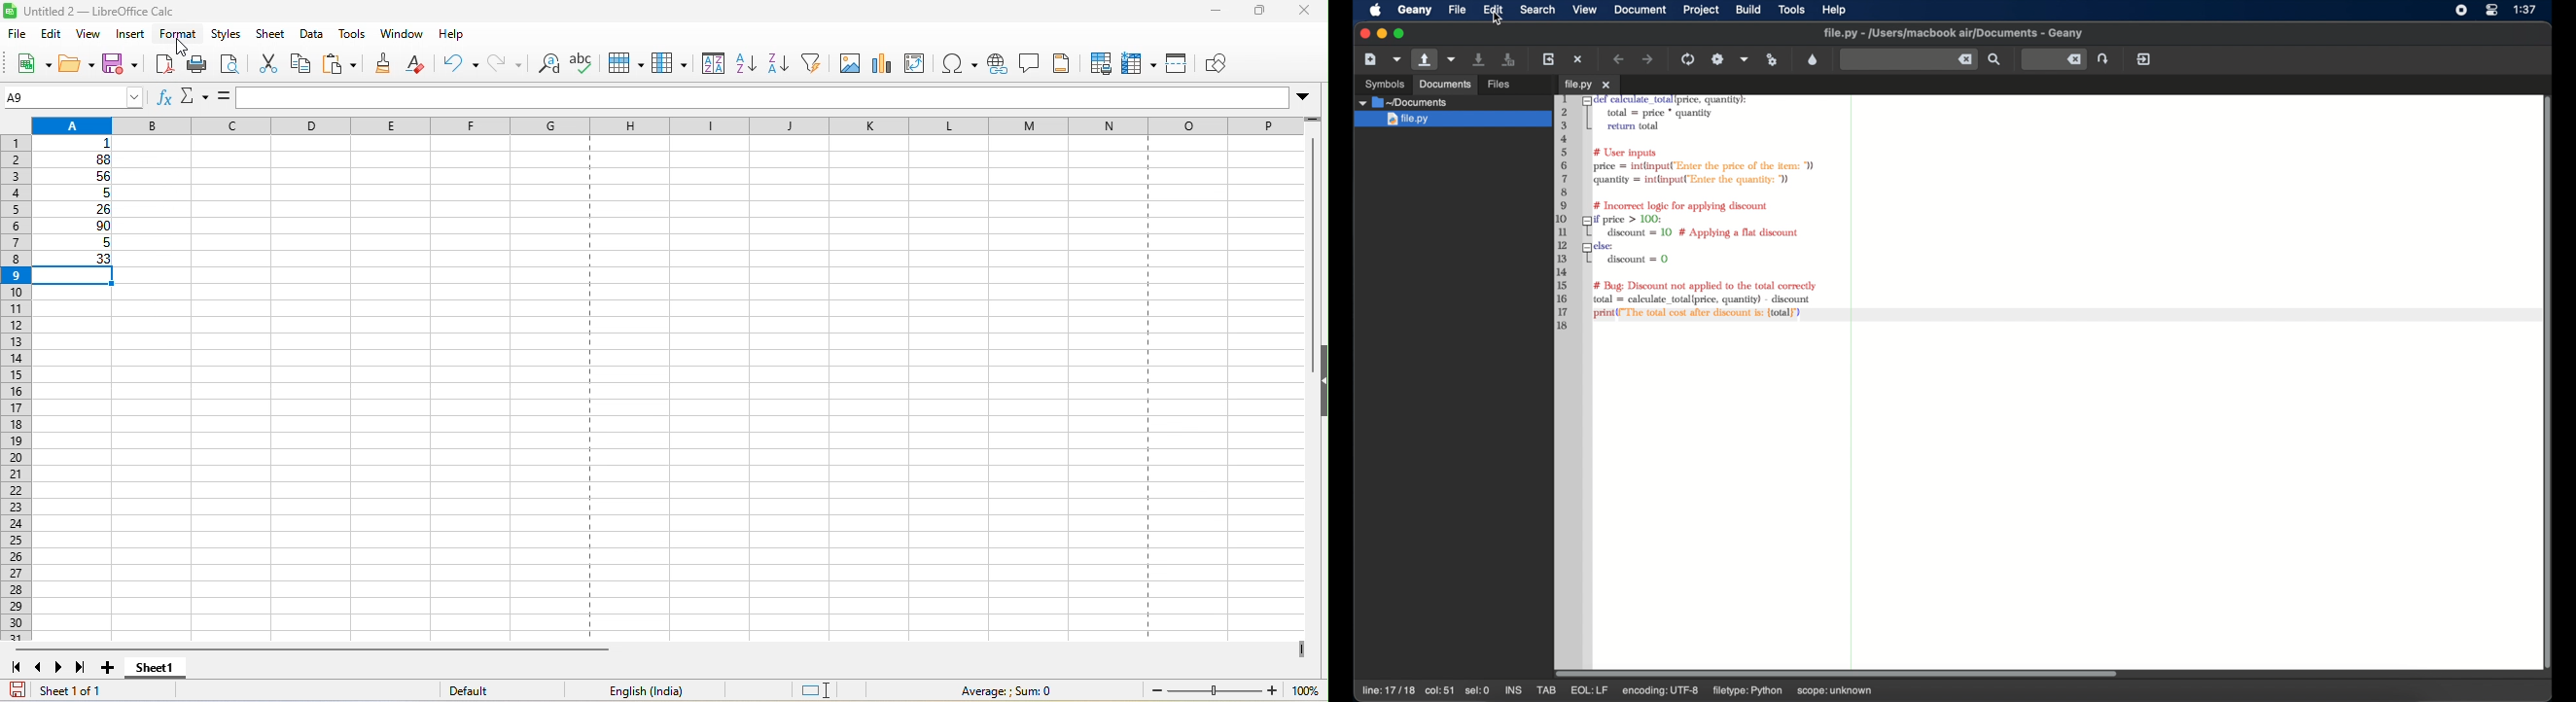  I want to click on scroll to next sheet, so click(63, 670).